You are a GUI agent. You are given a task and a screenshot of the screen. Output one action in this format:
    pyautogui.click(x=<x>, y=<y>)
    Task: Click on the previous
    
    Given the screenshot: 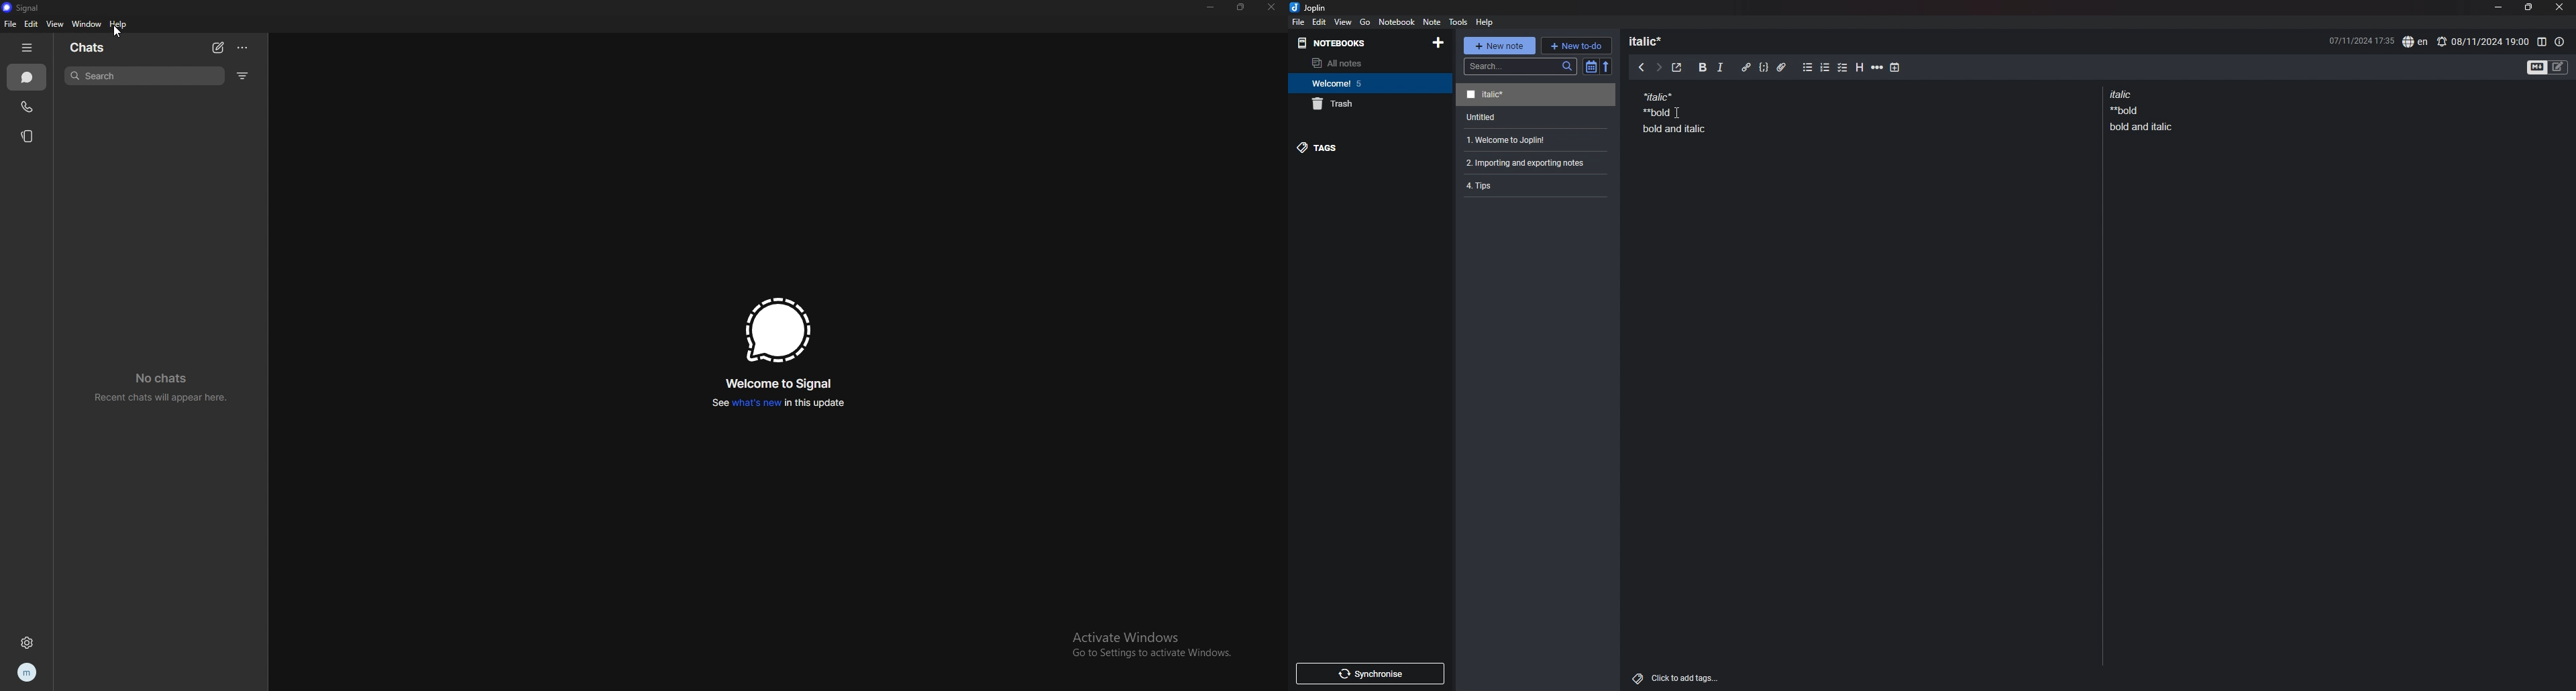 What is the action you would take?
    pyautogui.click(x=1642, y=66)
    